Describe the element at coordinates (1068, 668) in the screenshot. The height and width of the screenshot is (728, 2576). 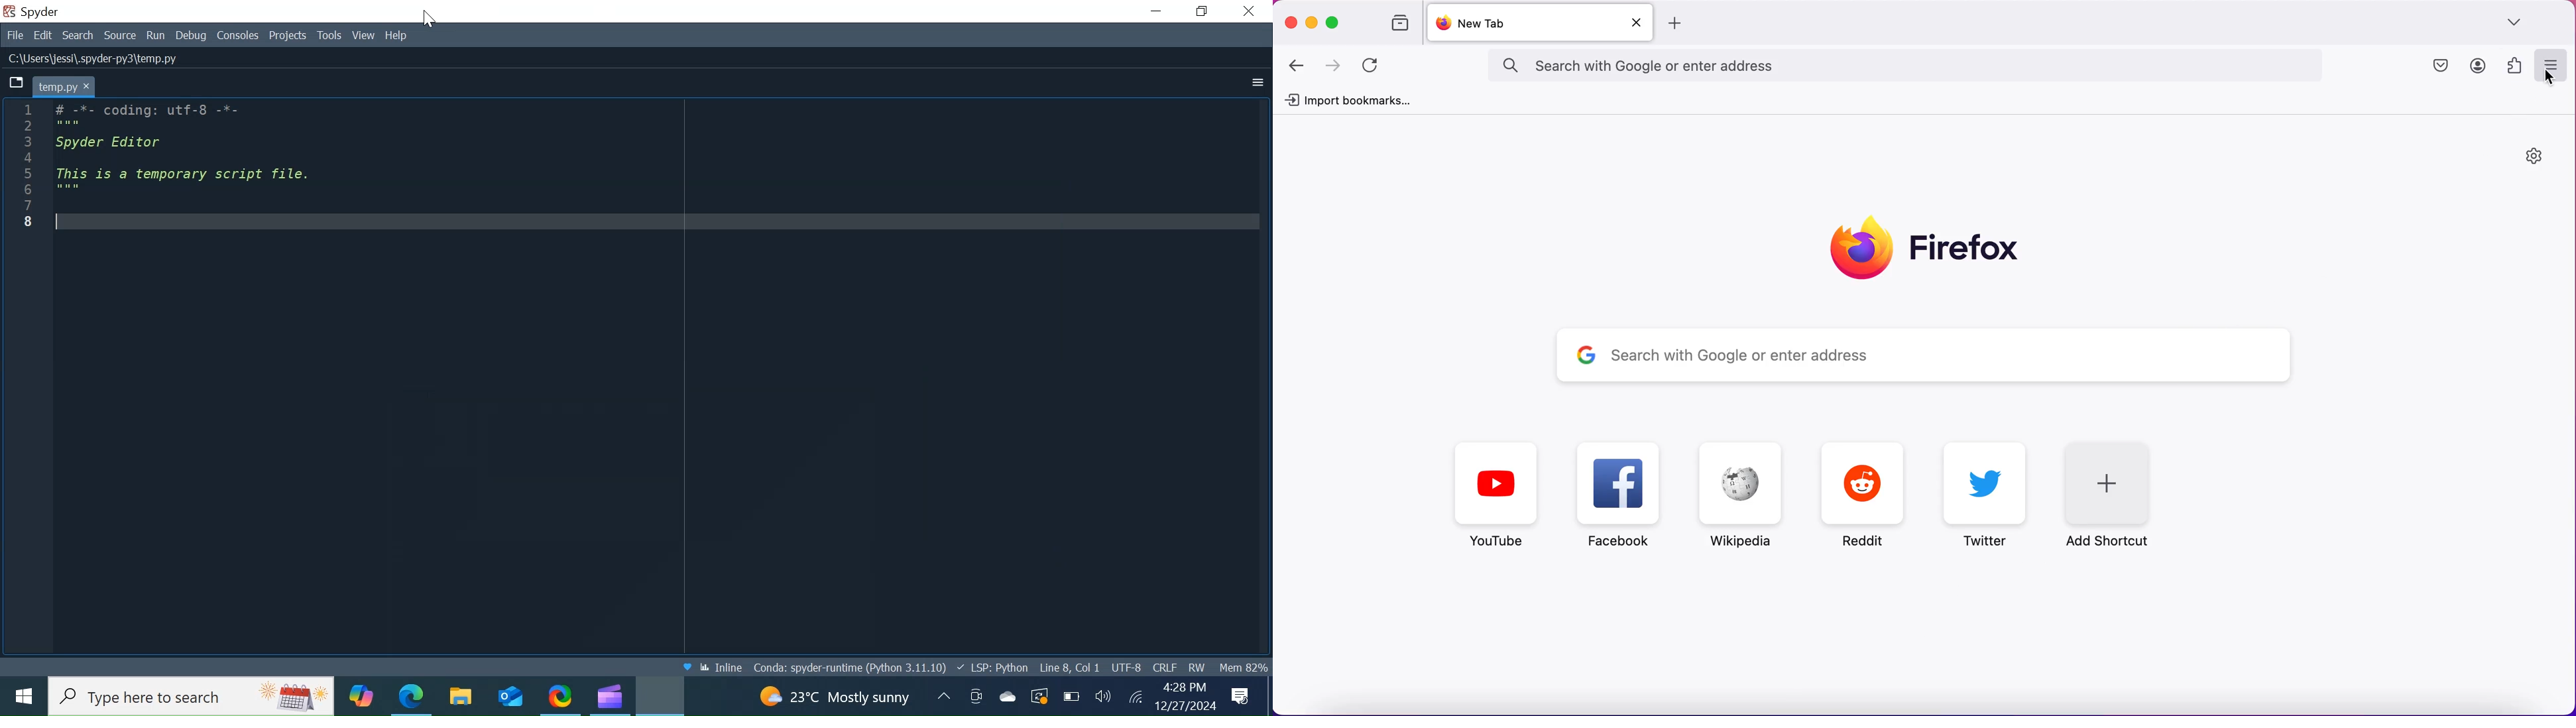
I see `Cursor Position` at that location.